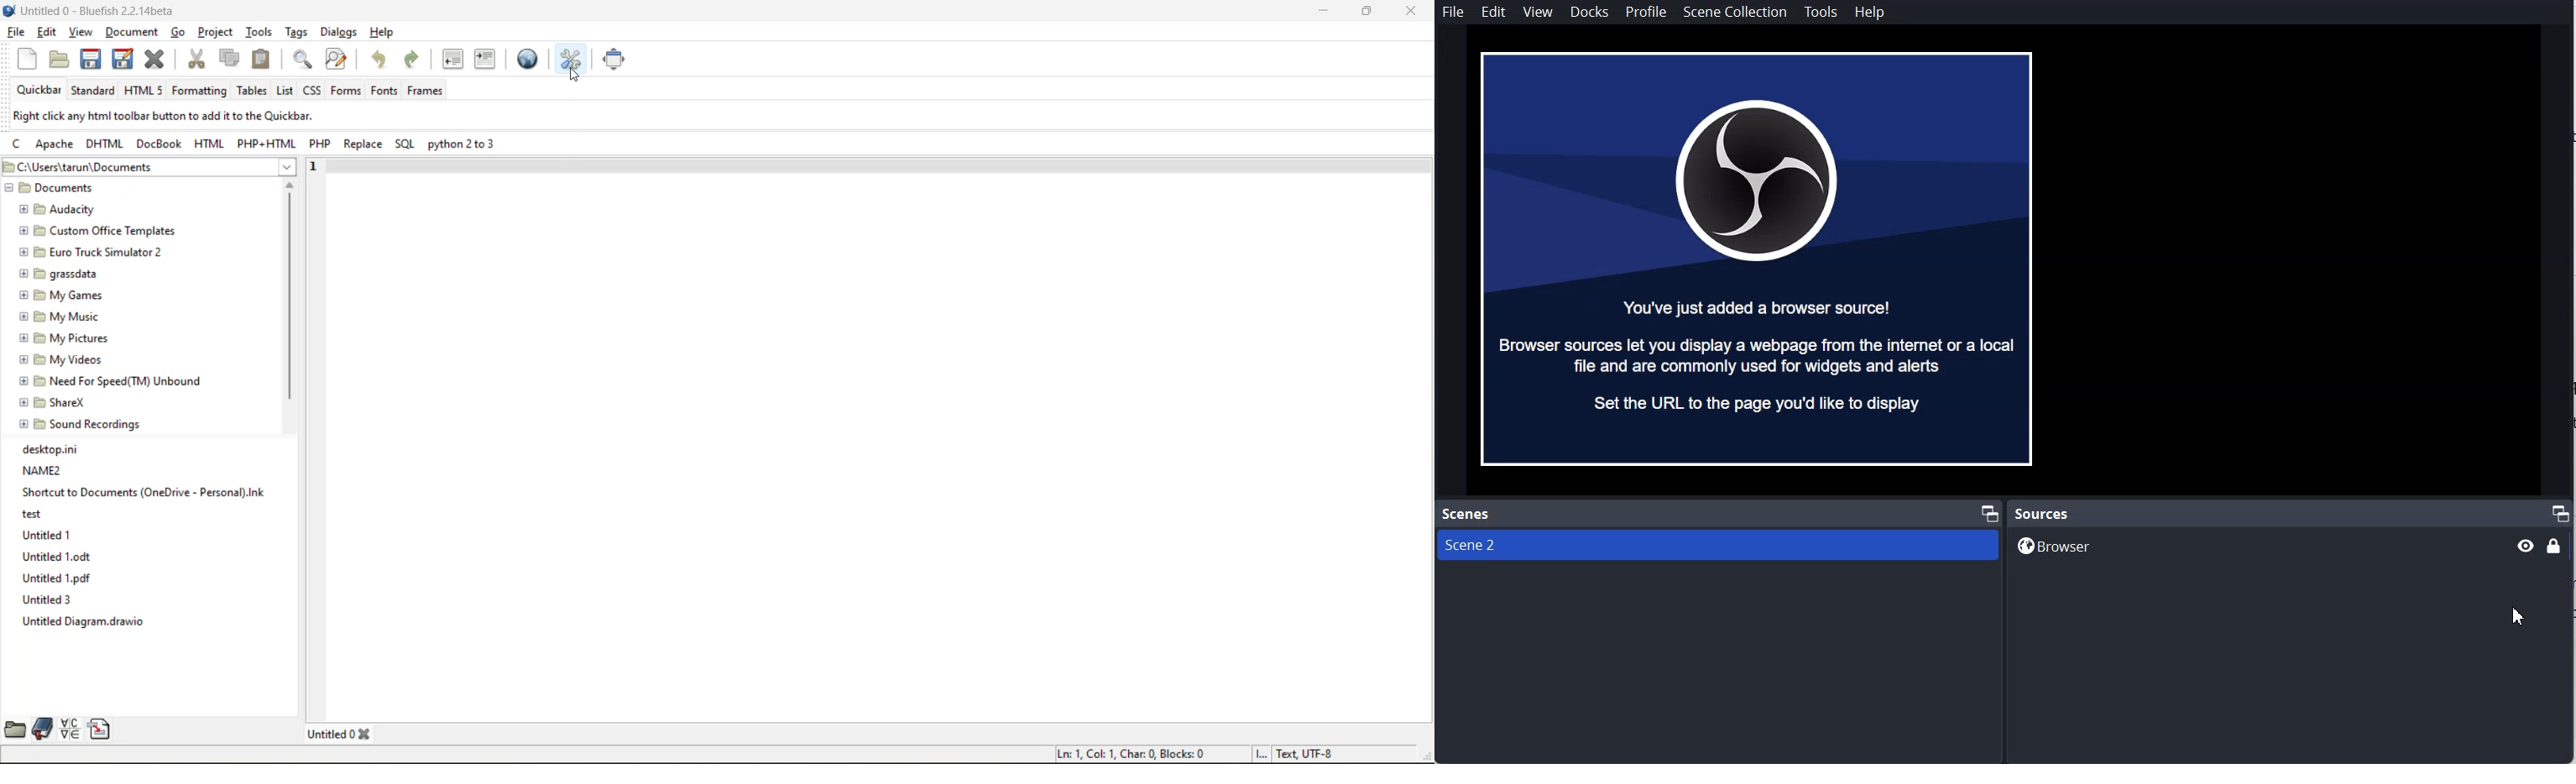 The image size is (2576, 784). Describe the element at coordinates (1589, 12) in the screenshot. I see `Docks` at that location.